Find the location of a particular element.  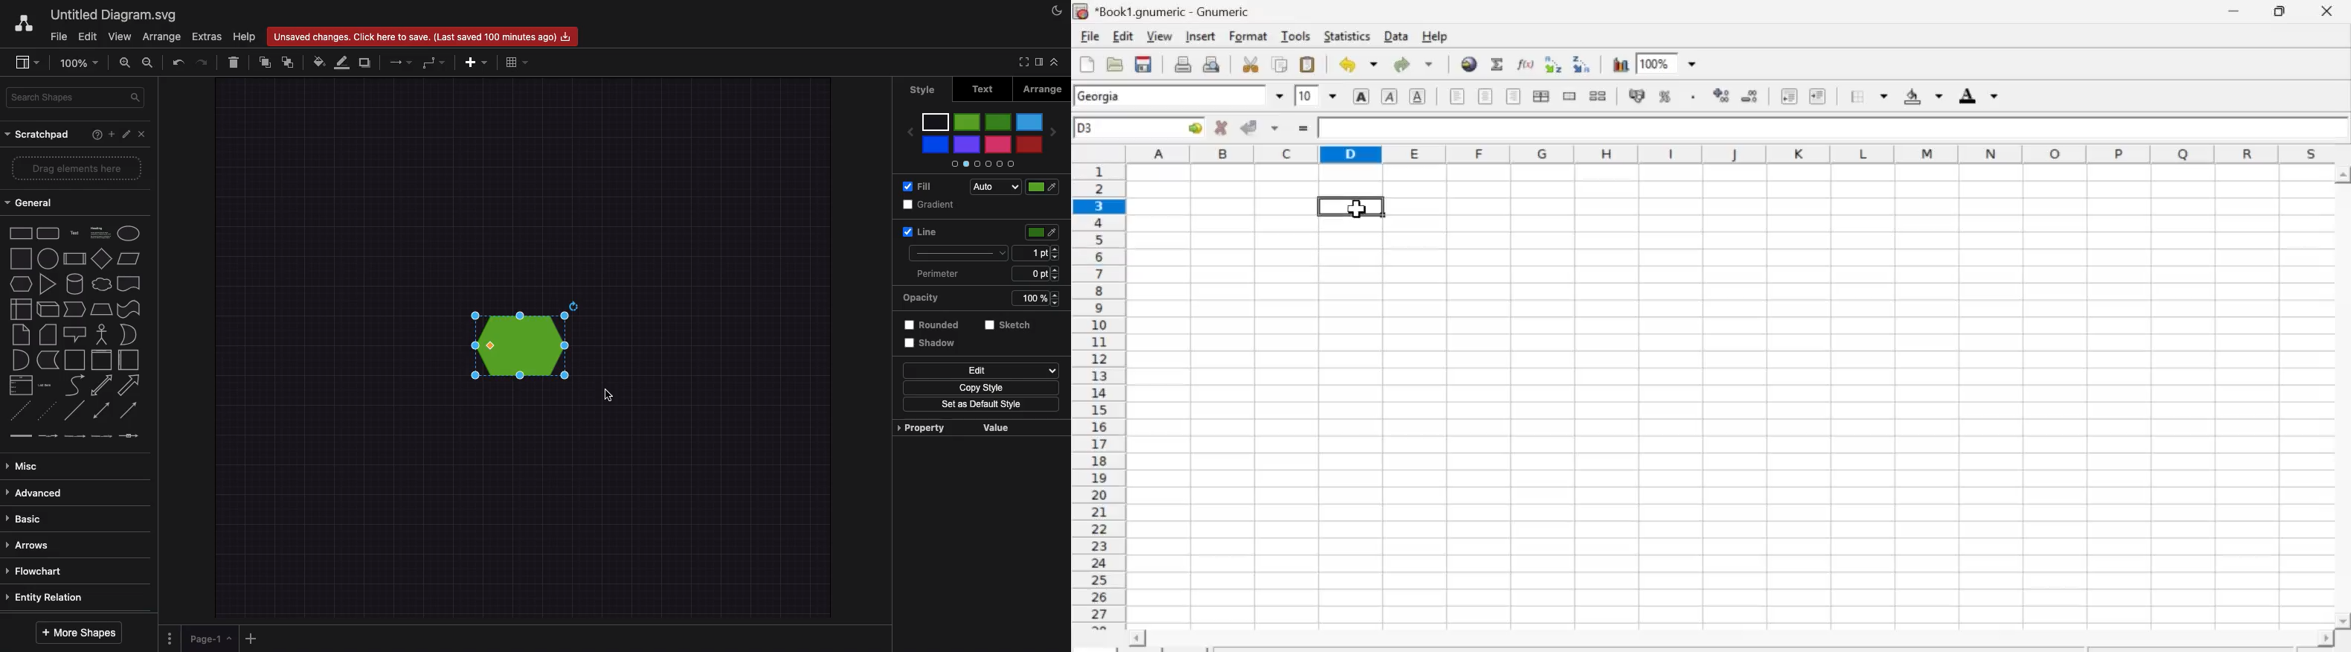

Merge cells is located at coordinates (1571, 96).